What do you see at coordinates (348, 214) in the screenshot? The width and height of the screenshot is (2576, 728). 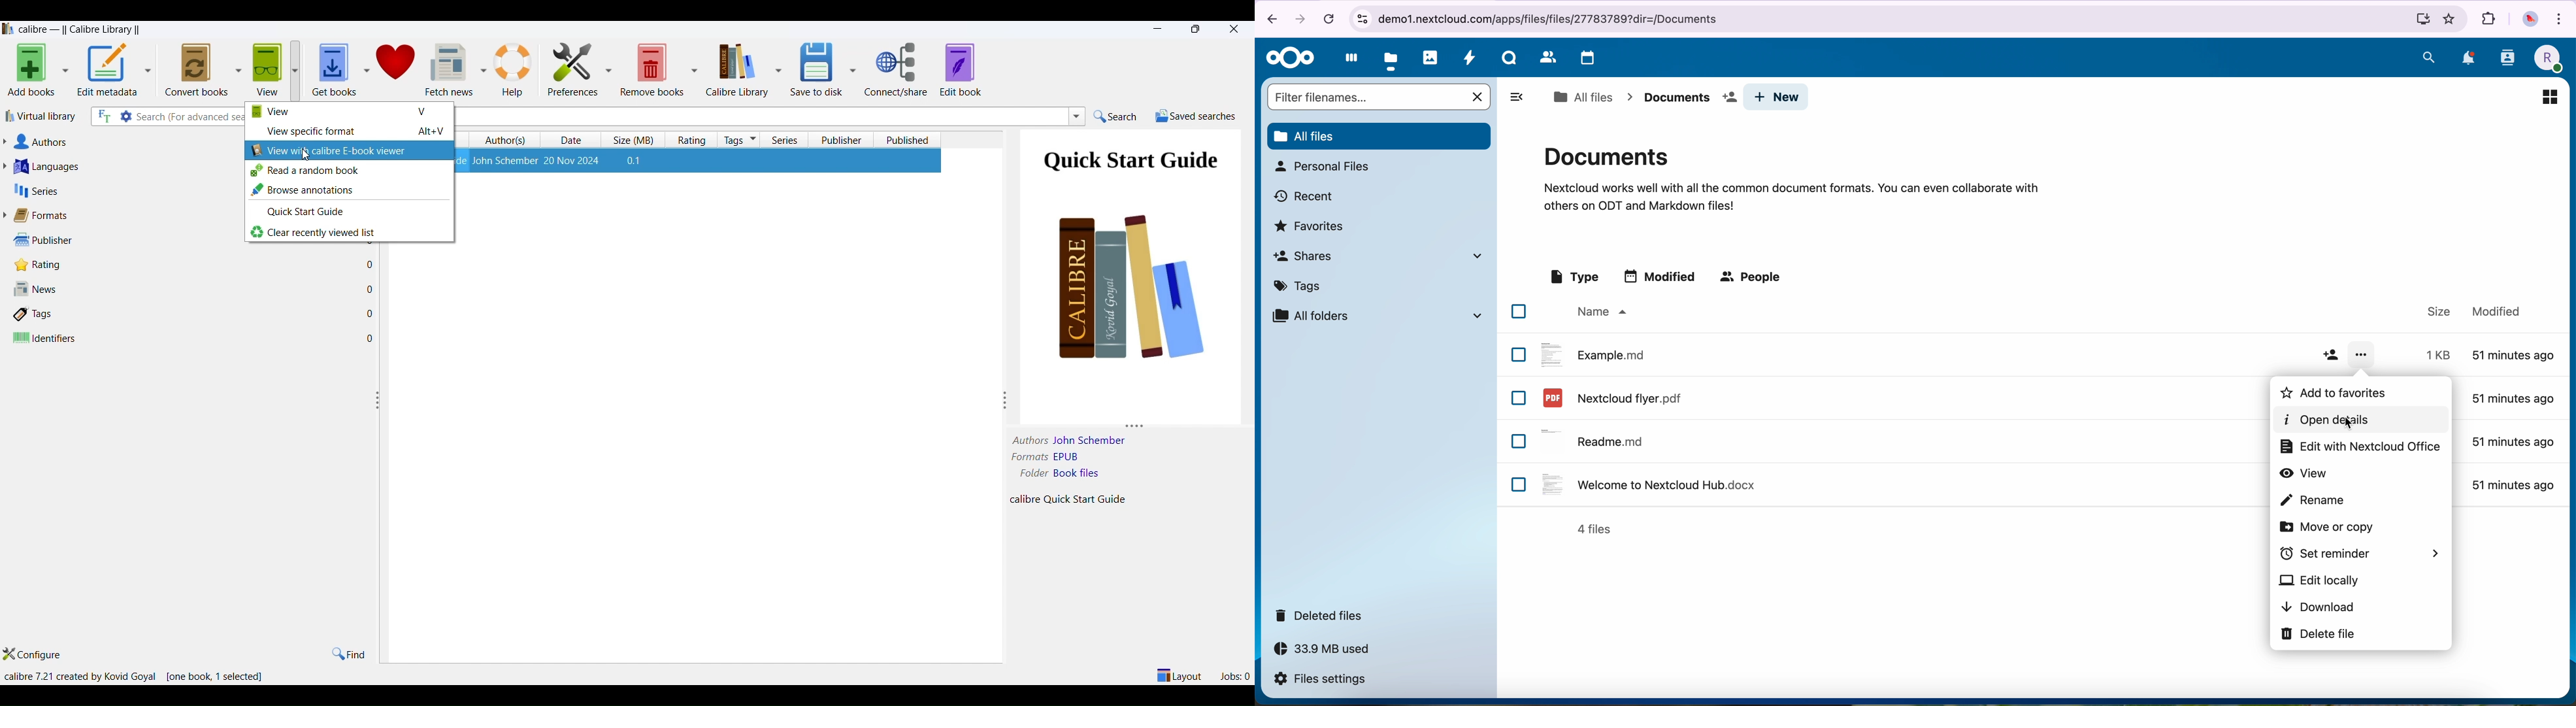 I see `quick start guide` at bounding box center [348, 214].